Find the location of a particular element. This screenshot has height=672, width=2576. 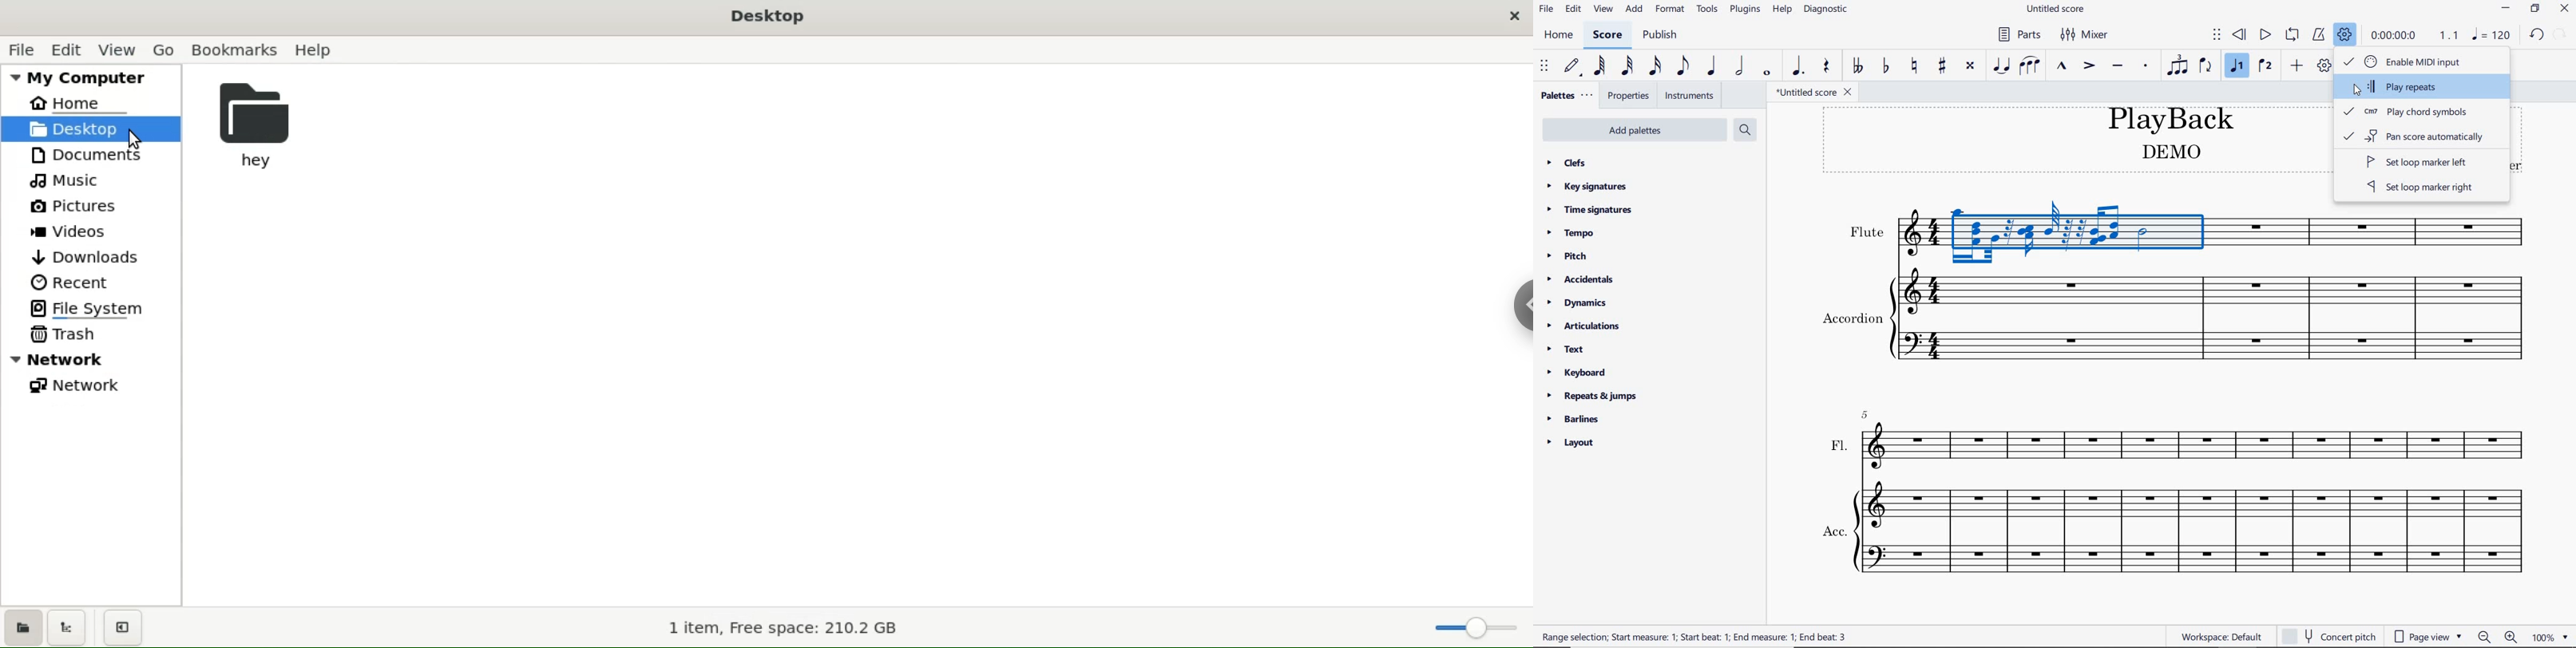

repeats & jumps is located at coordinates (1592, 396).